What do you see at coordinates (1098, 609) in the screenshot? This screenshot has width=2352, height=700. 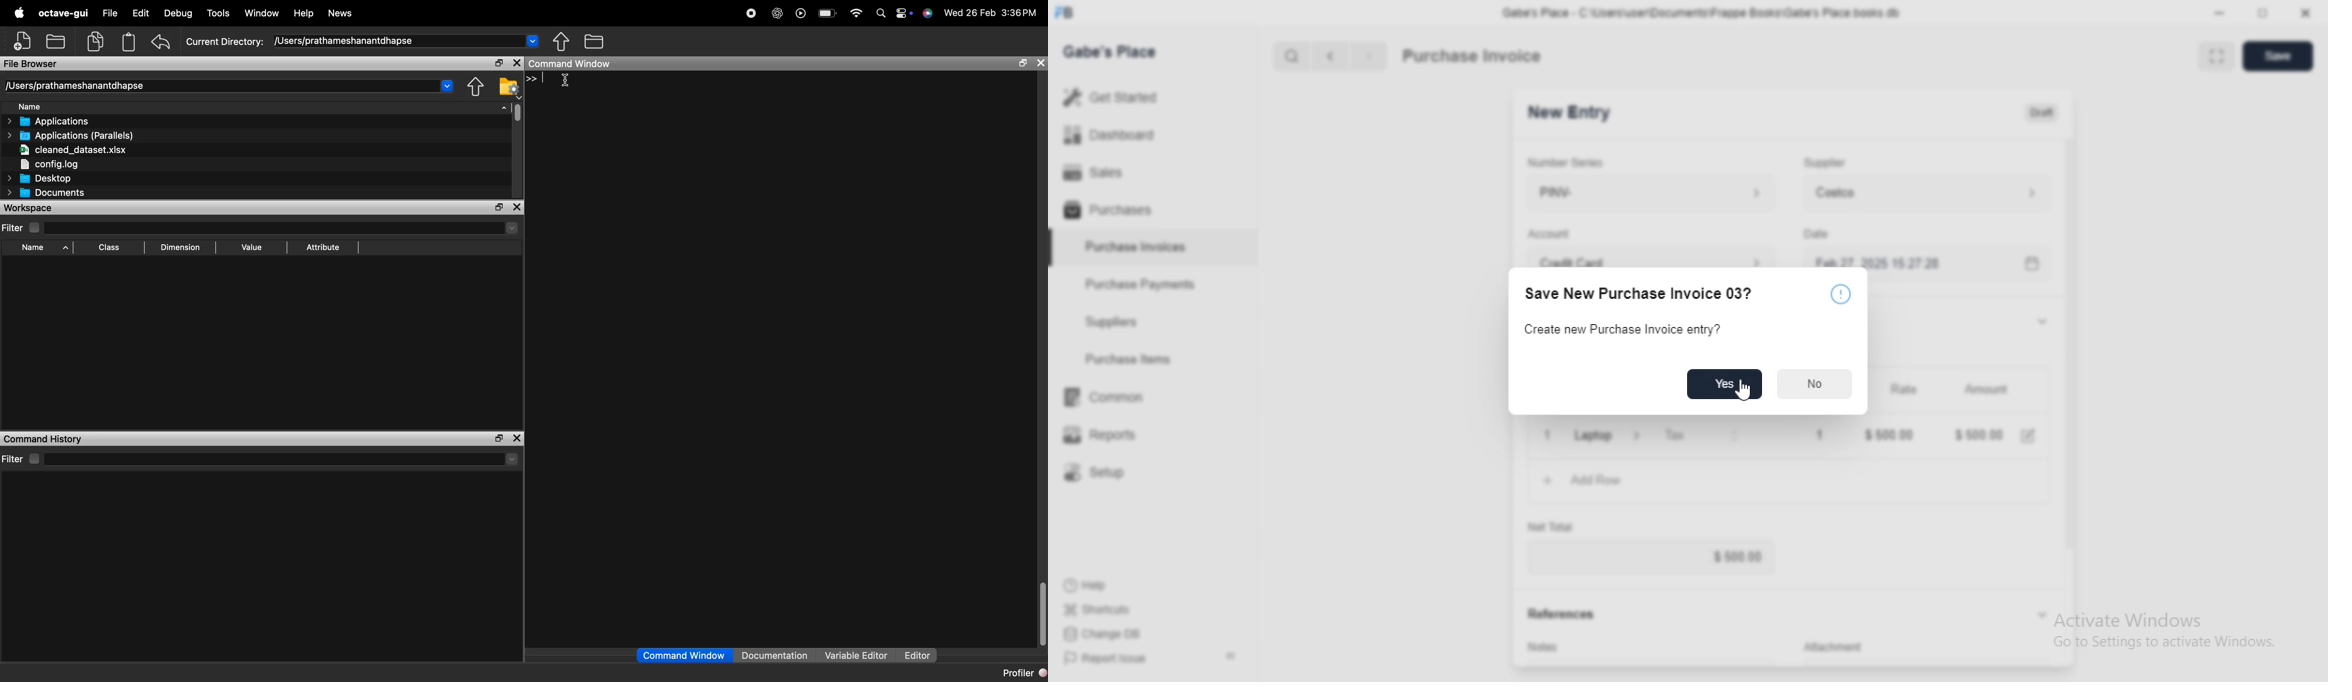 I see `Shortcuts` at bounding box center [1098, 609].